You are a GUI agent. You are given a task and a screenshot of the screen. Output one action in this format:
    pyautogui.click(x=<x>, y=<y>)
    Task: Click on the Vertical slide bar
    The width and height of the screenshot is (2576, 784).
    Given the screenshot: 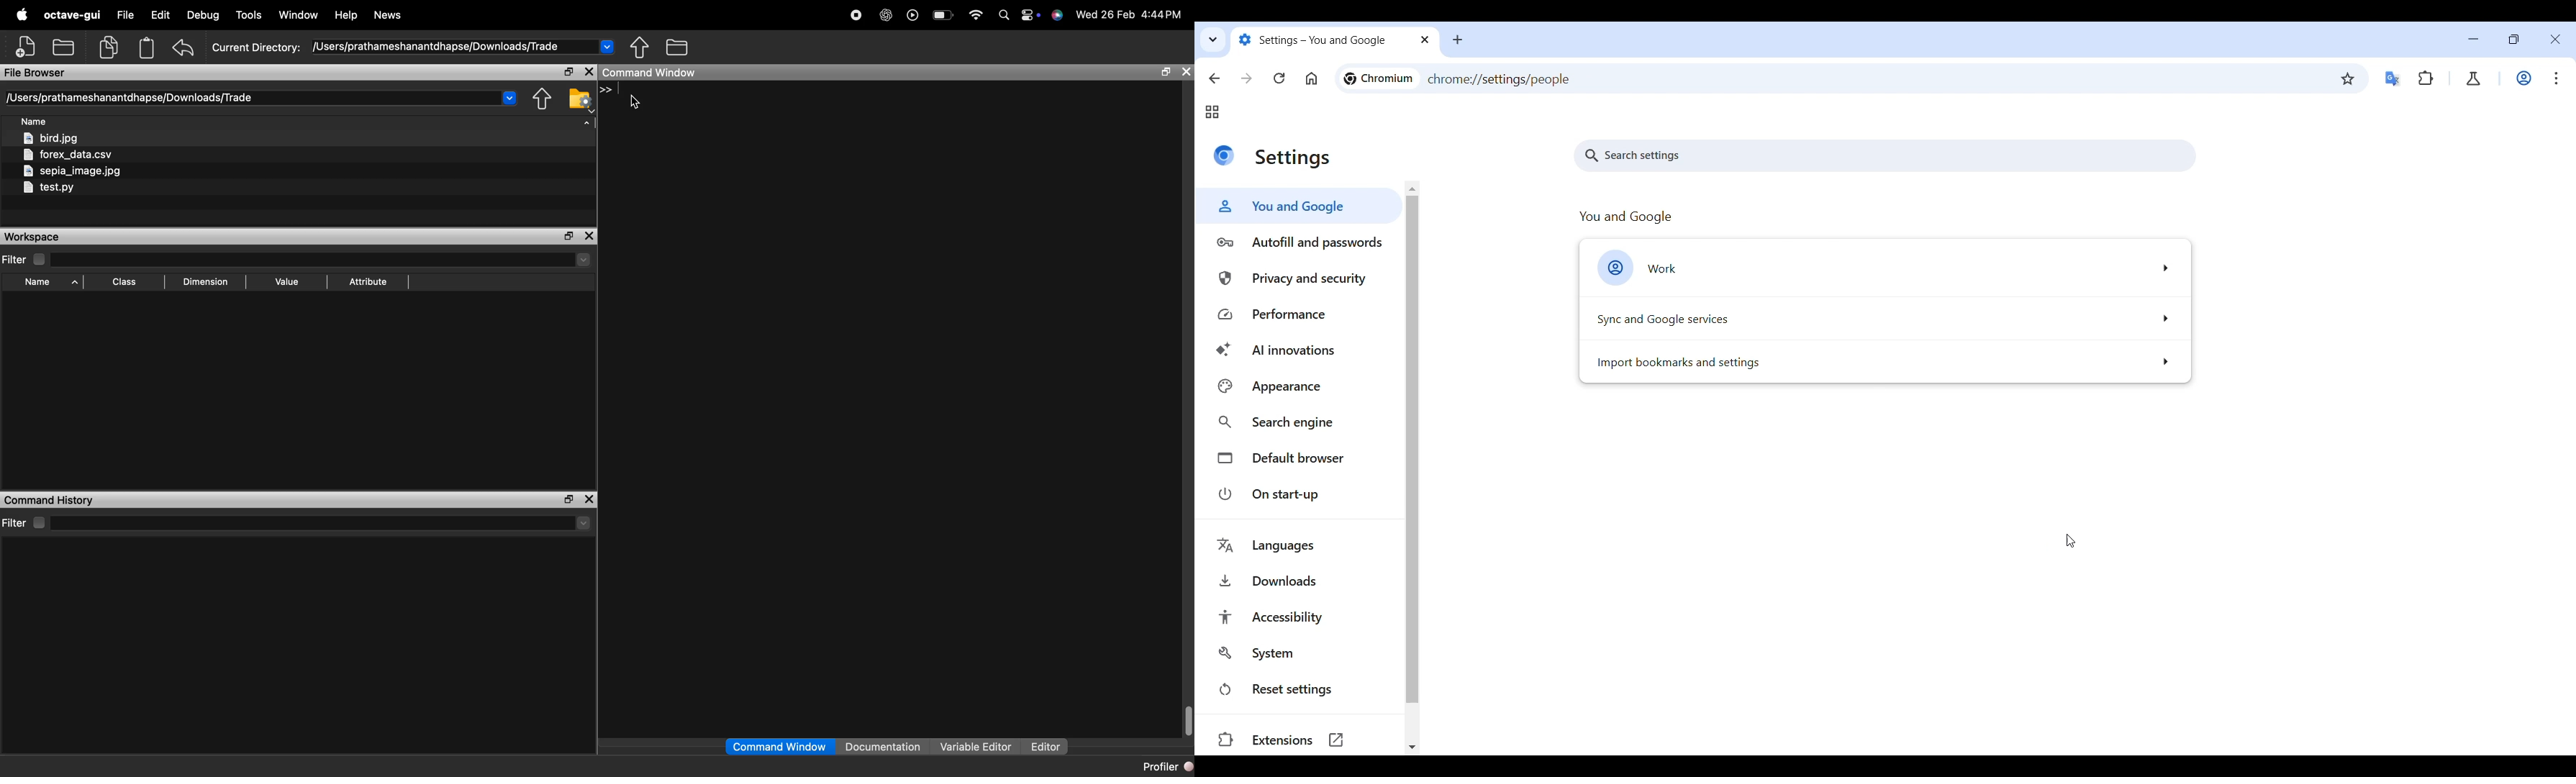 What is the action you would take?
    pyautogui.click(x=1412, y=450)
    